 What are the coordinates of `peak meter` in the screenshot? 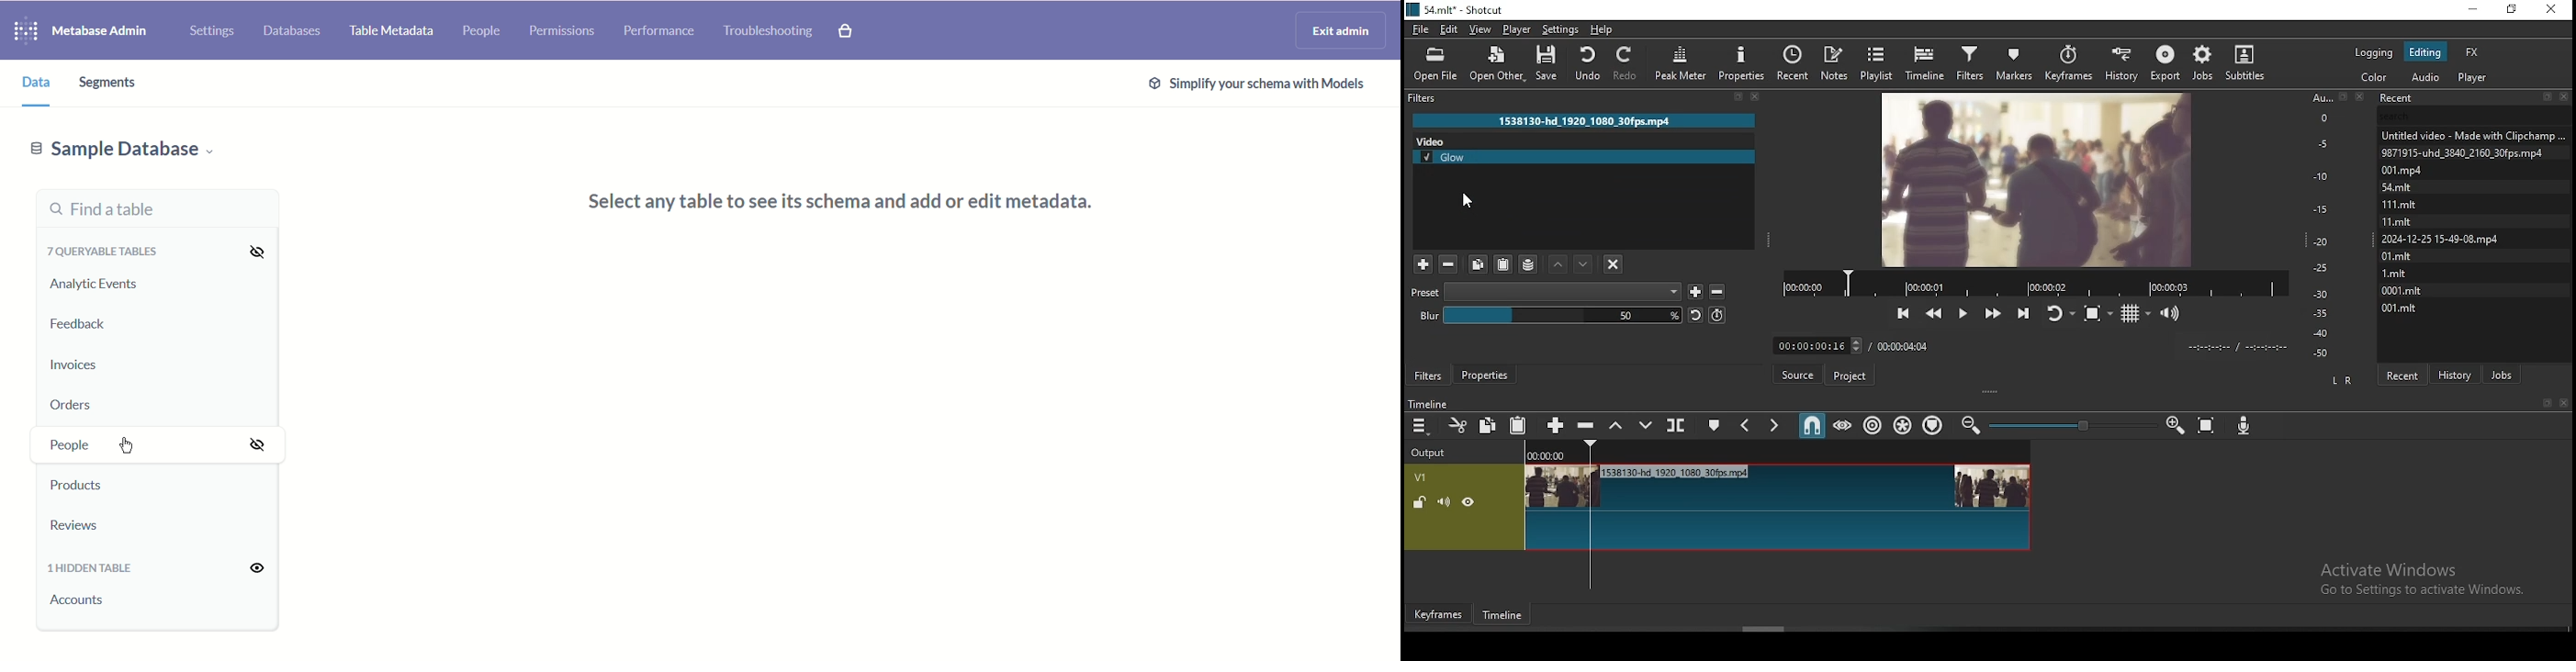 It's located at (1682, 67).